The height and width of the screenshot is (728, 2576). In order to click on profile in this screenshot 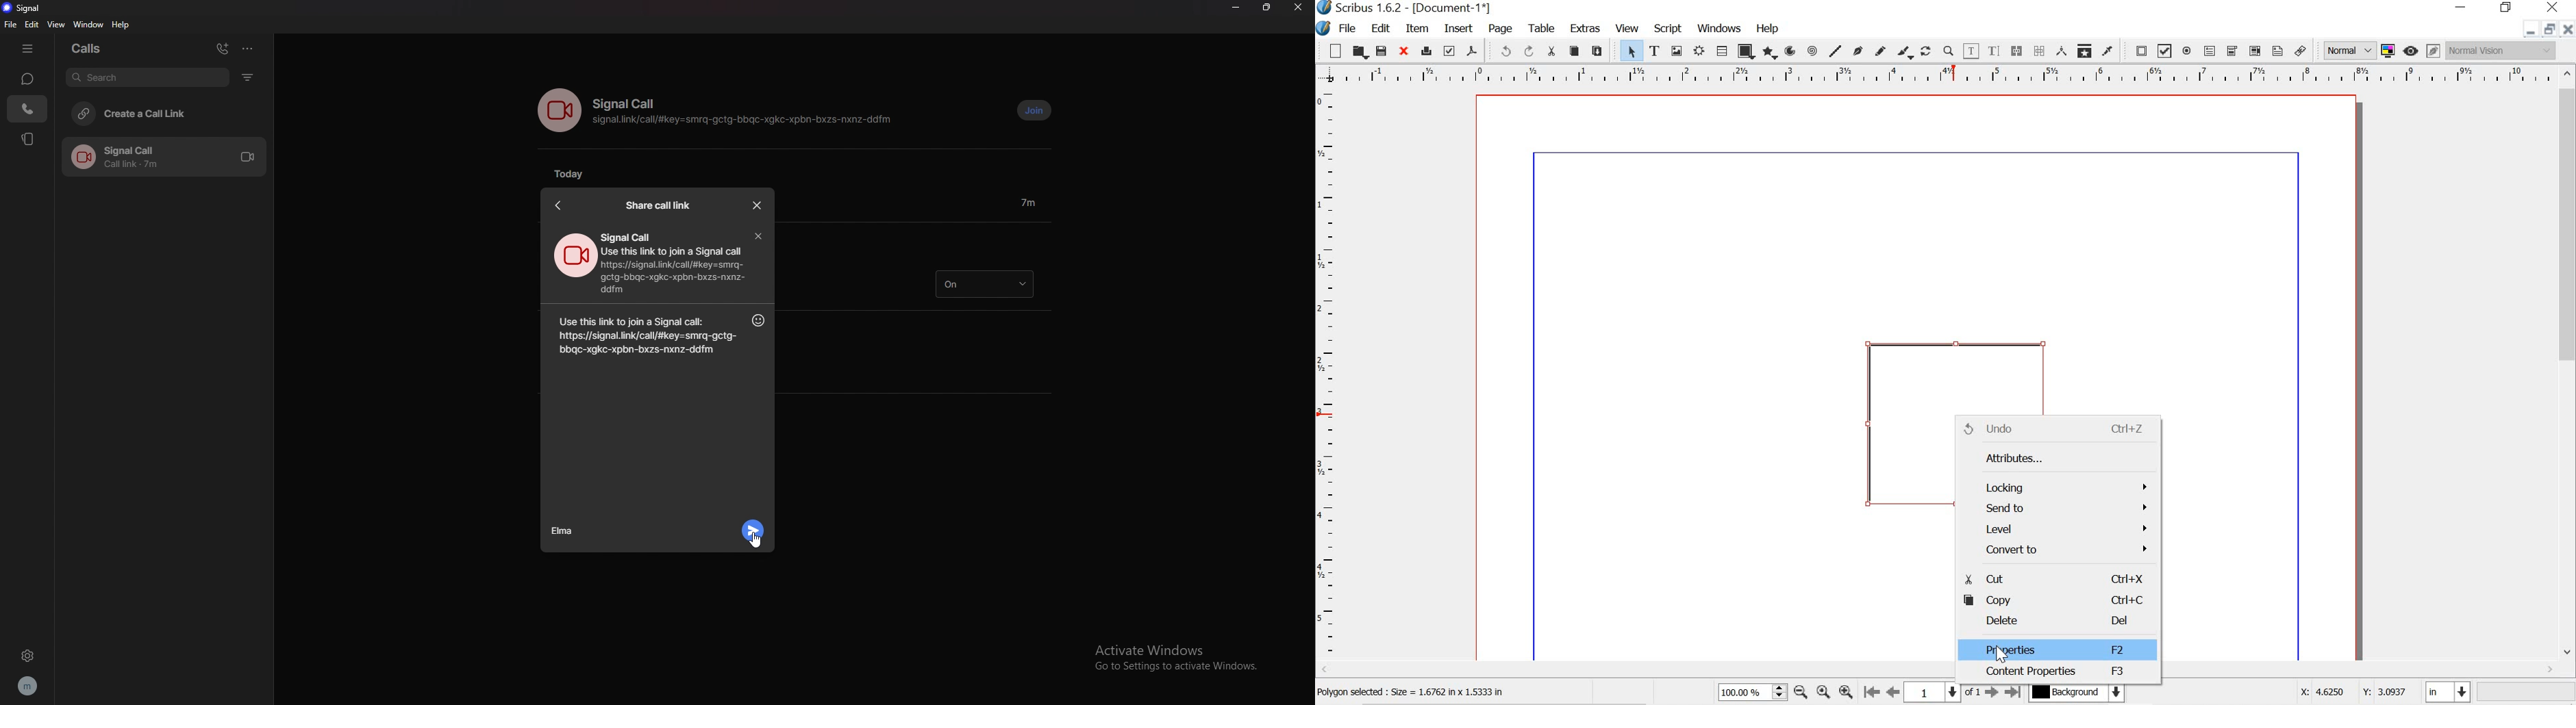, I will do `click(27, 687)`.